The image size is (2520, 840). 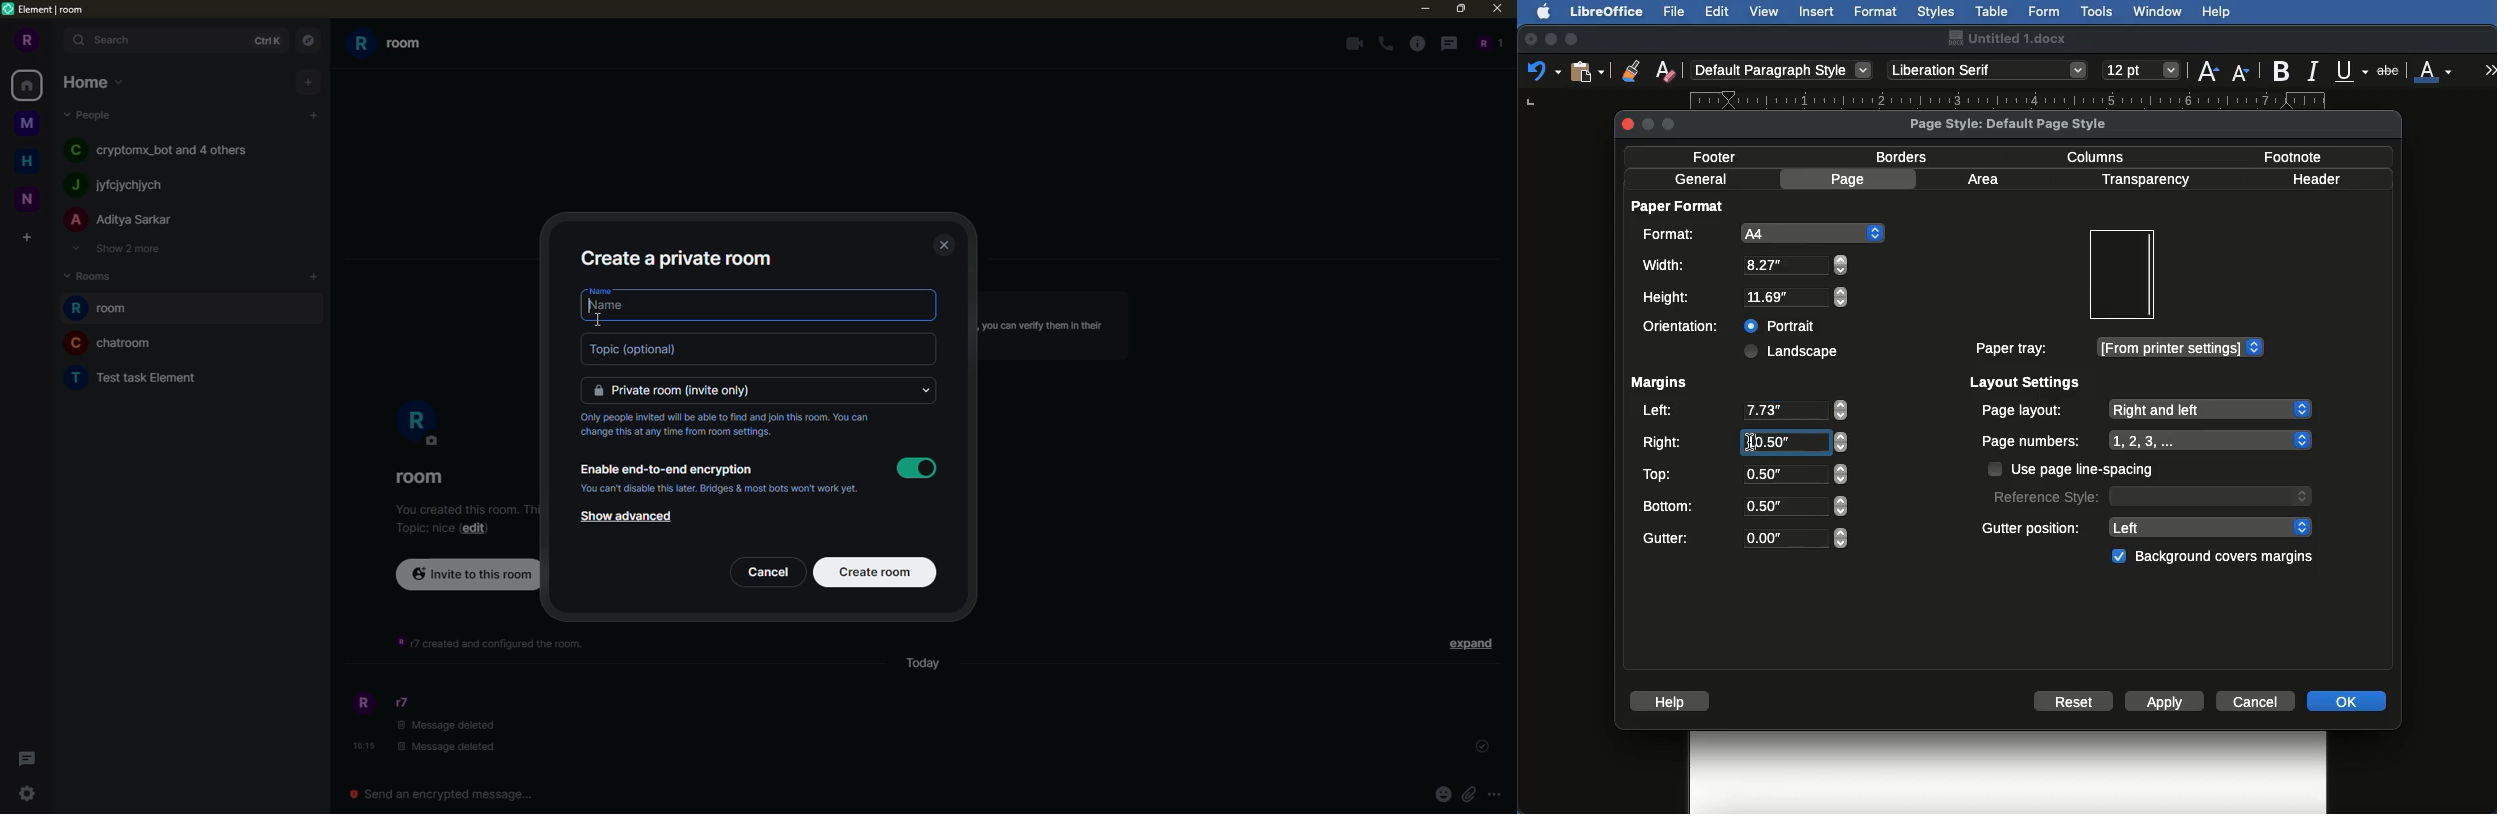 What do you see at coordinates (2346, 700) in the screenshot?
I see `OK` at bounding box center [2346, 700].